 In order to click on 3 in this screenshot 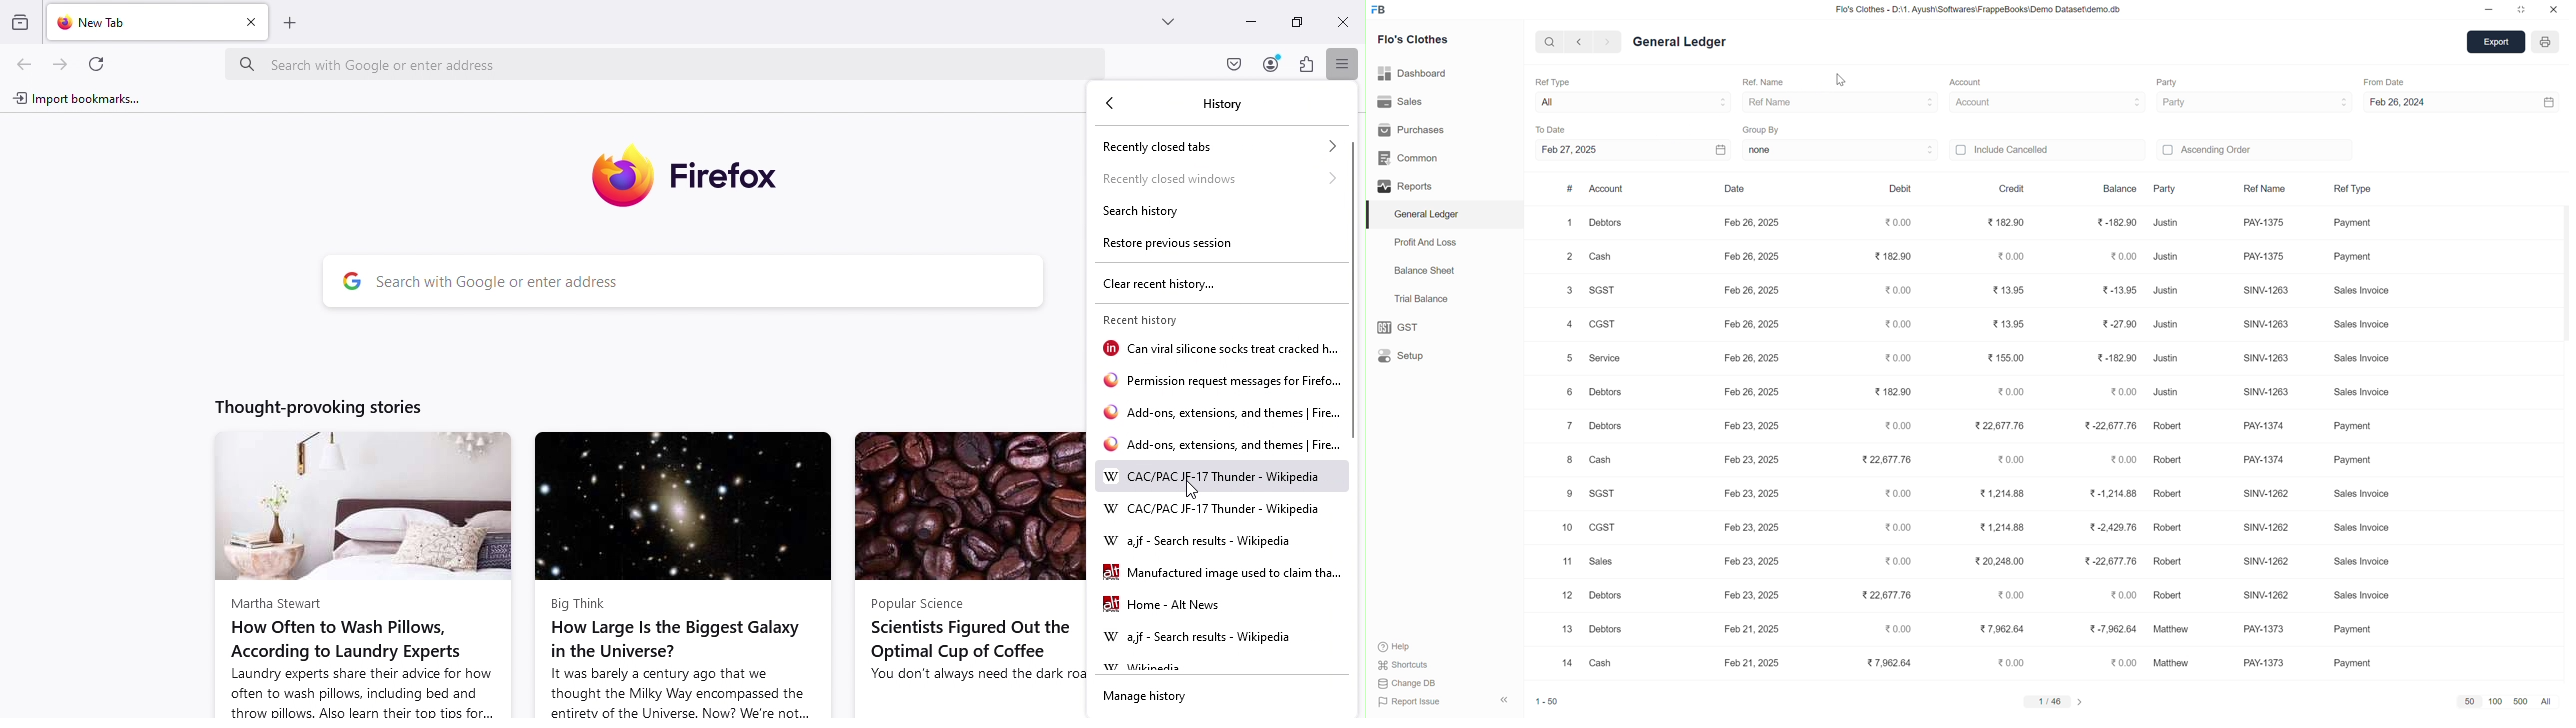, I will do `click(1570, 289)`.